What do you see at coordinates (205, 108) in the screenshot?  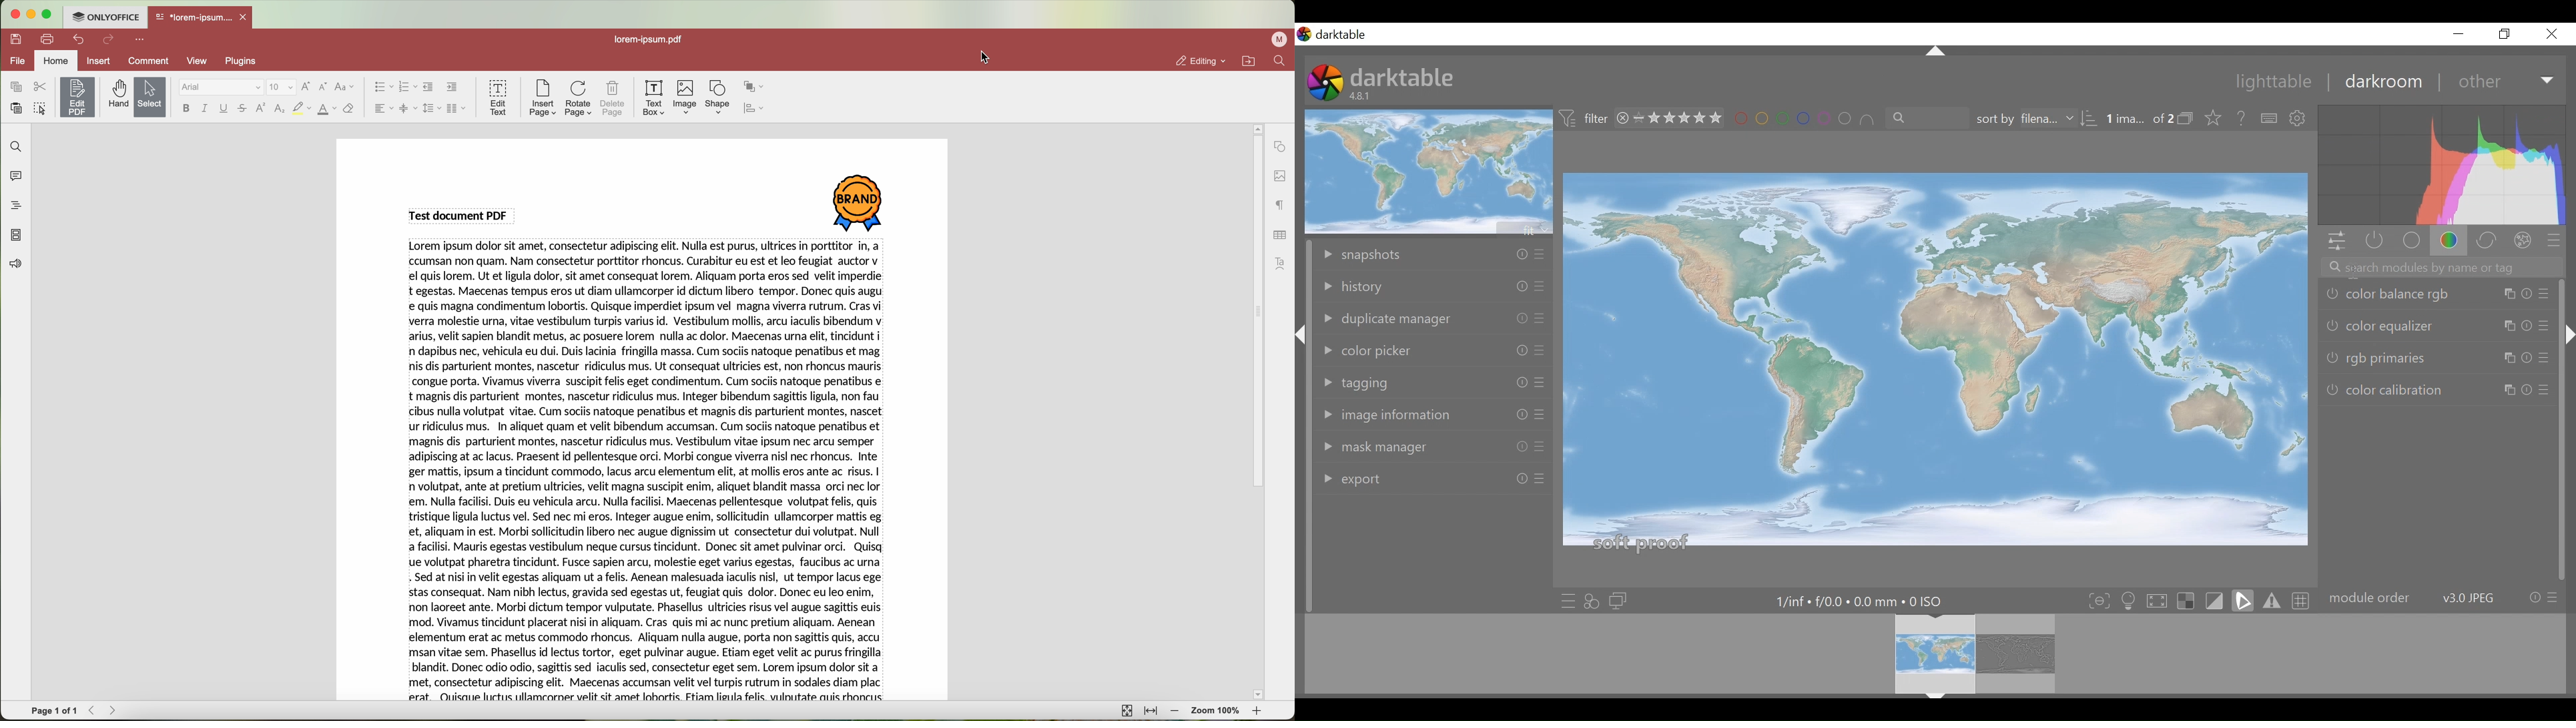 I see `italic` at bounding box center [205, 108].